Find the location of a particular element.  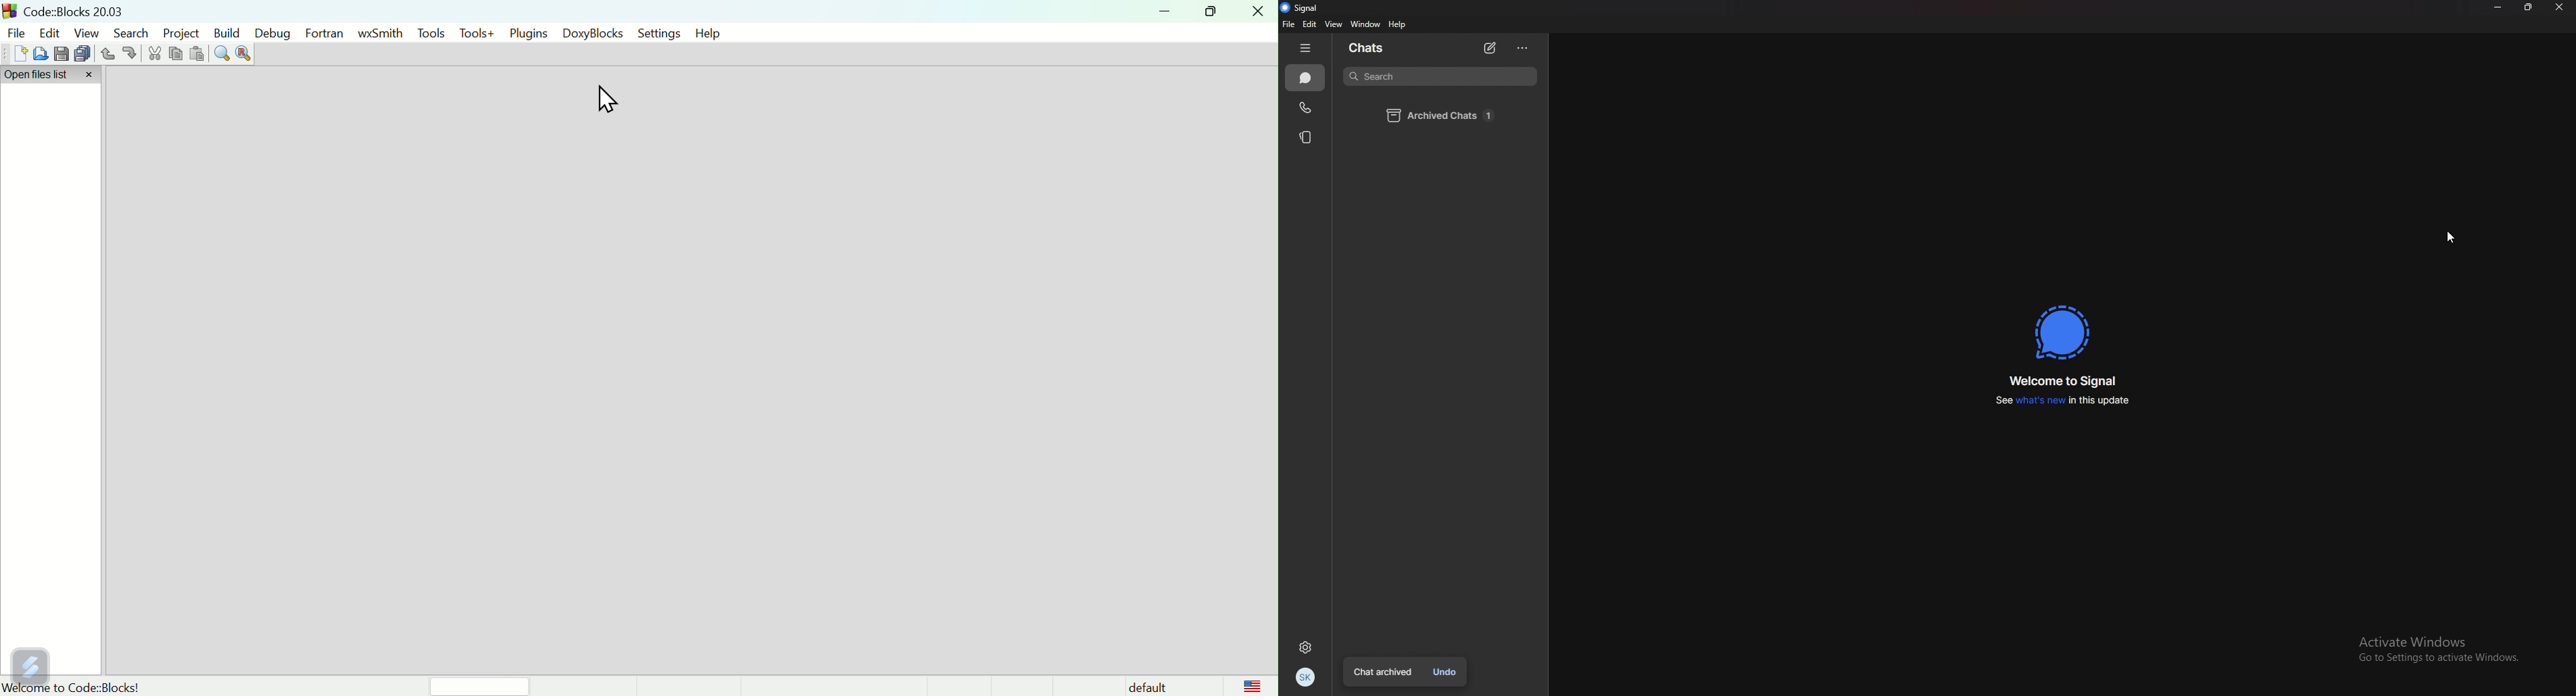

Cursor is located at coordinates (606, 99).